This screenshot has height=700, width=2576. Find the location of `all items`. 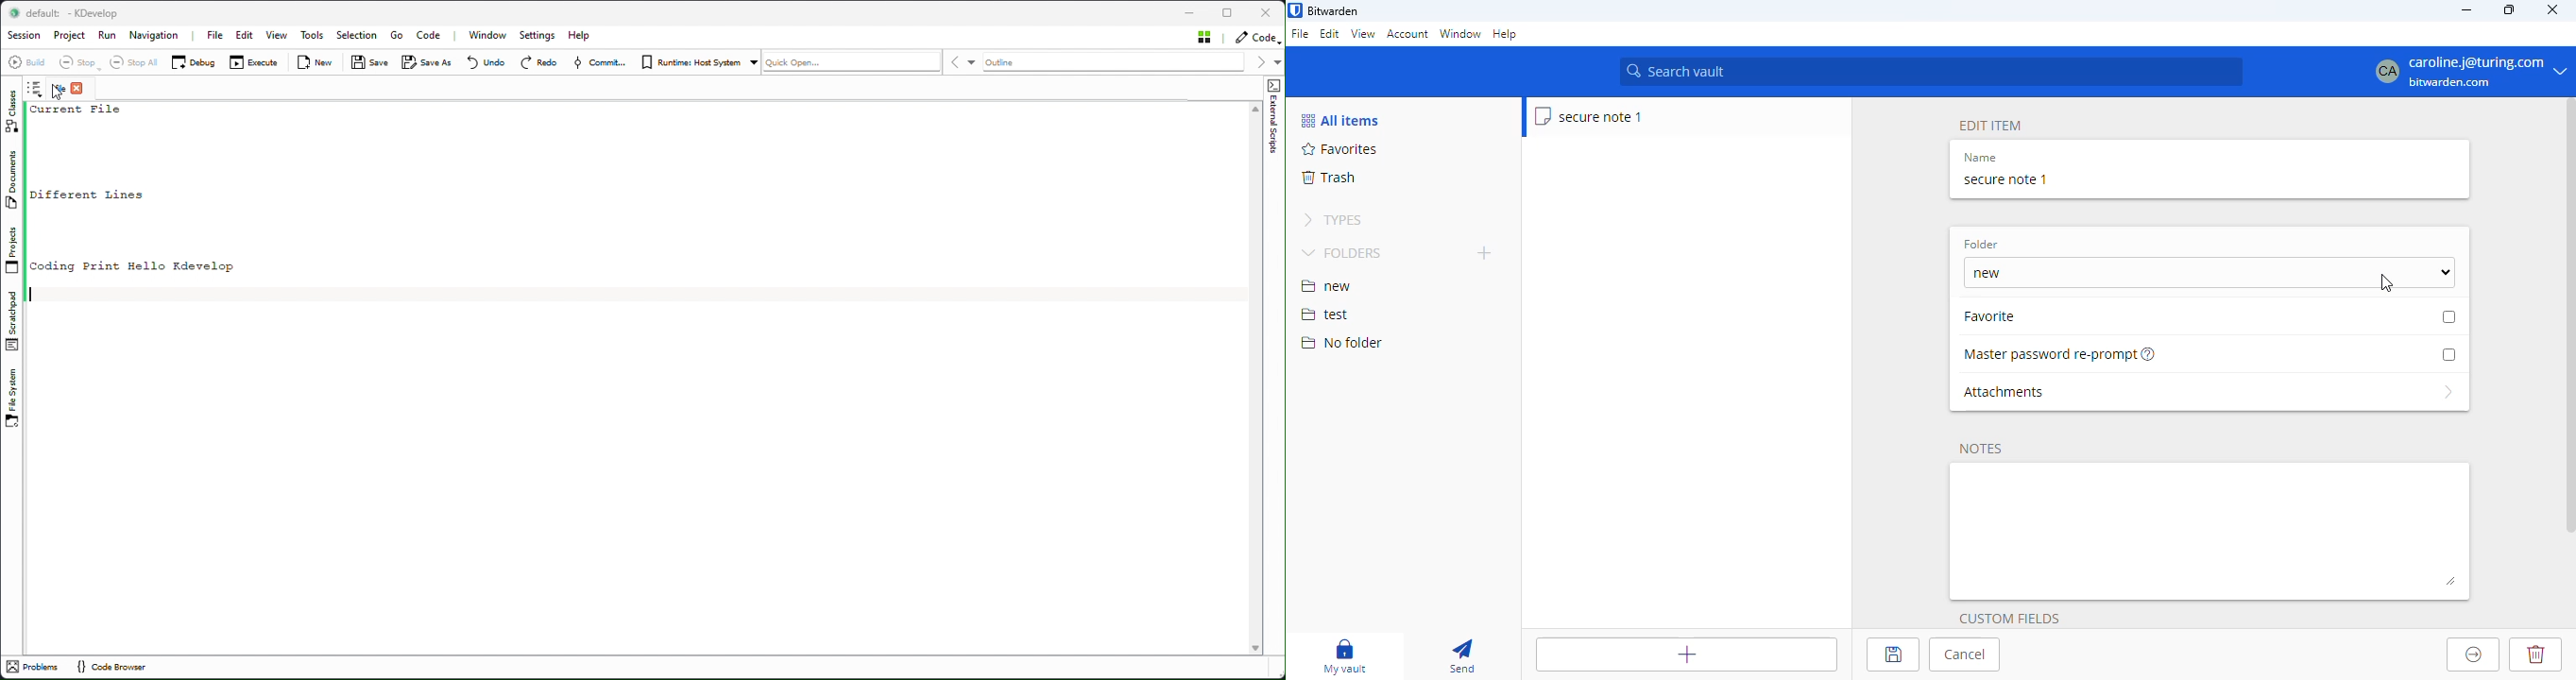

all items is located at coordinates (1339, 120).